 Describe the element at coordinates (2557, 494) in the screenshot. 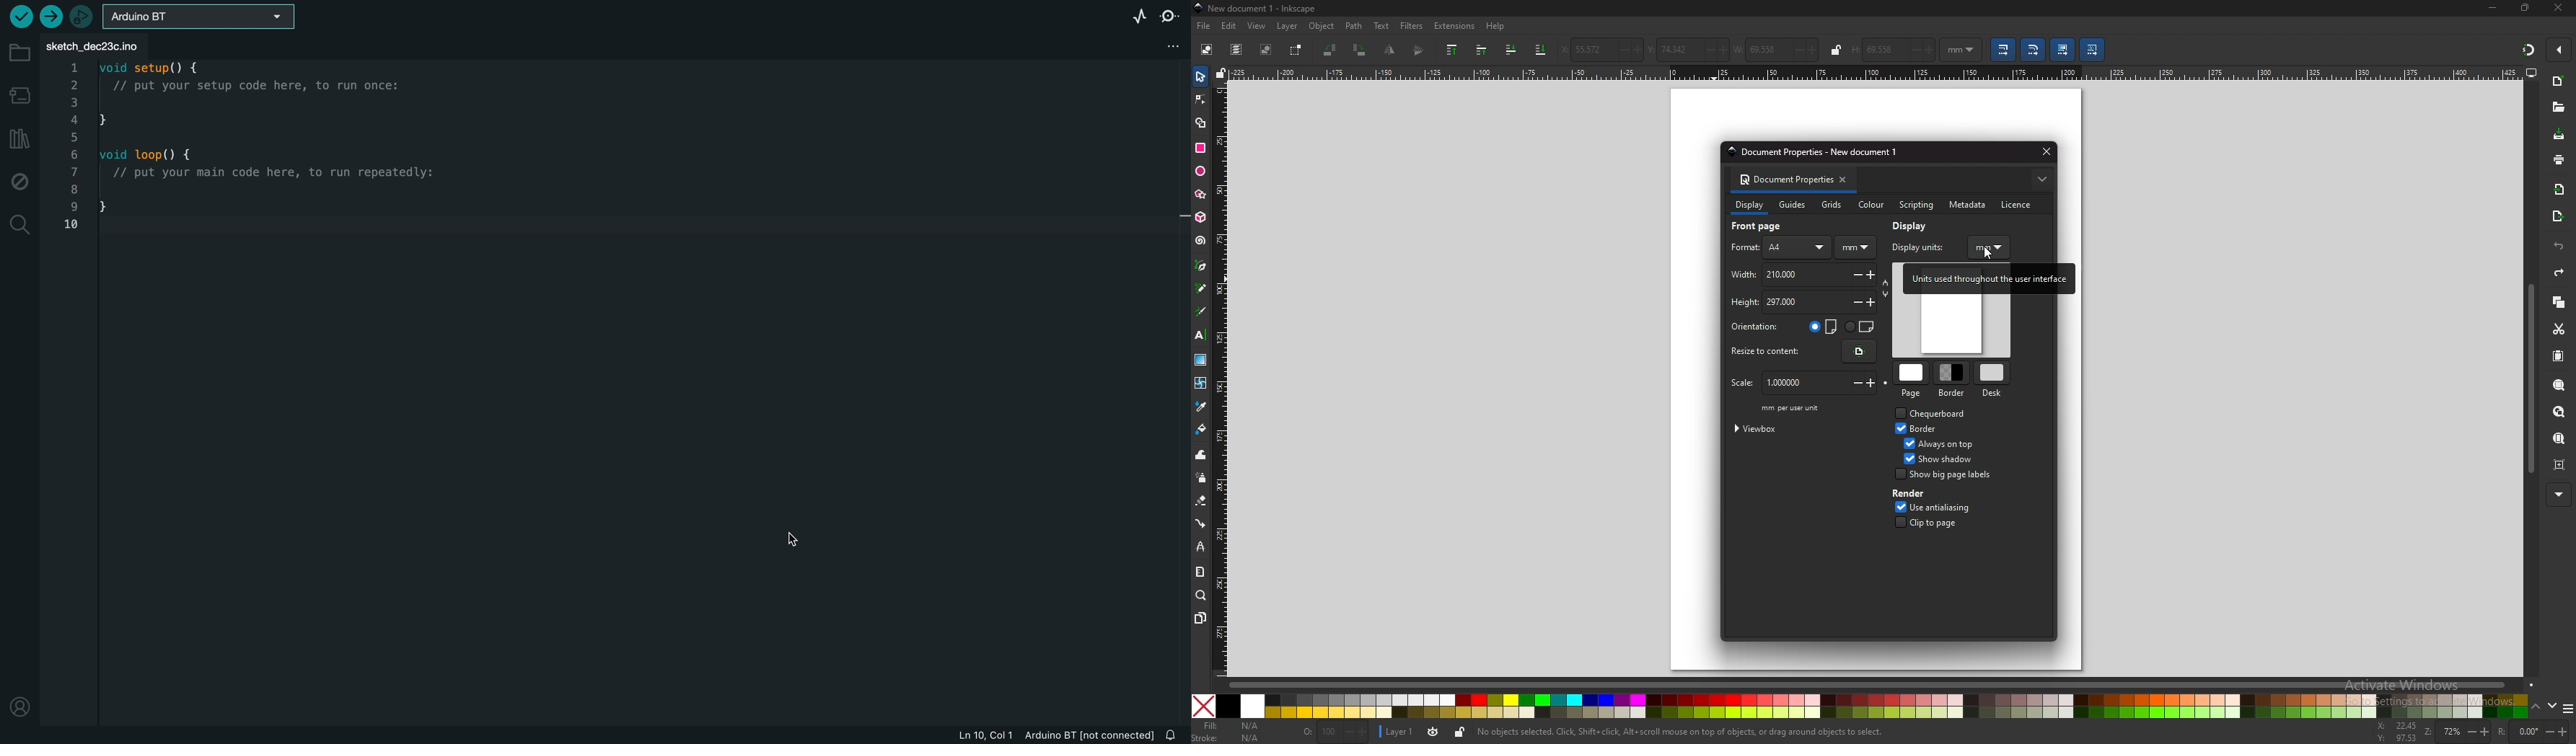

I see `more` at that location.